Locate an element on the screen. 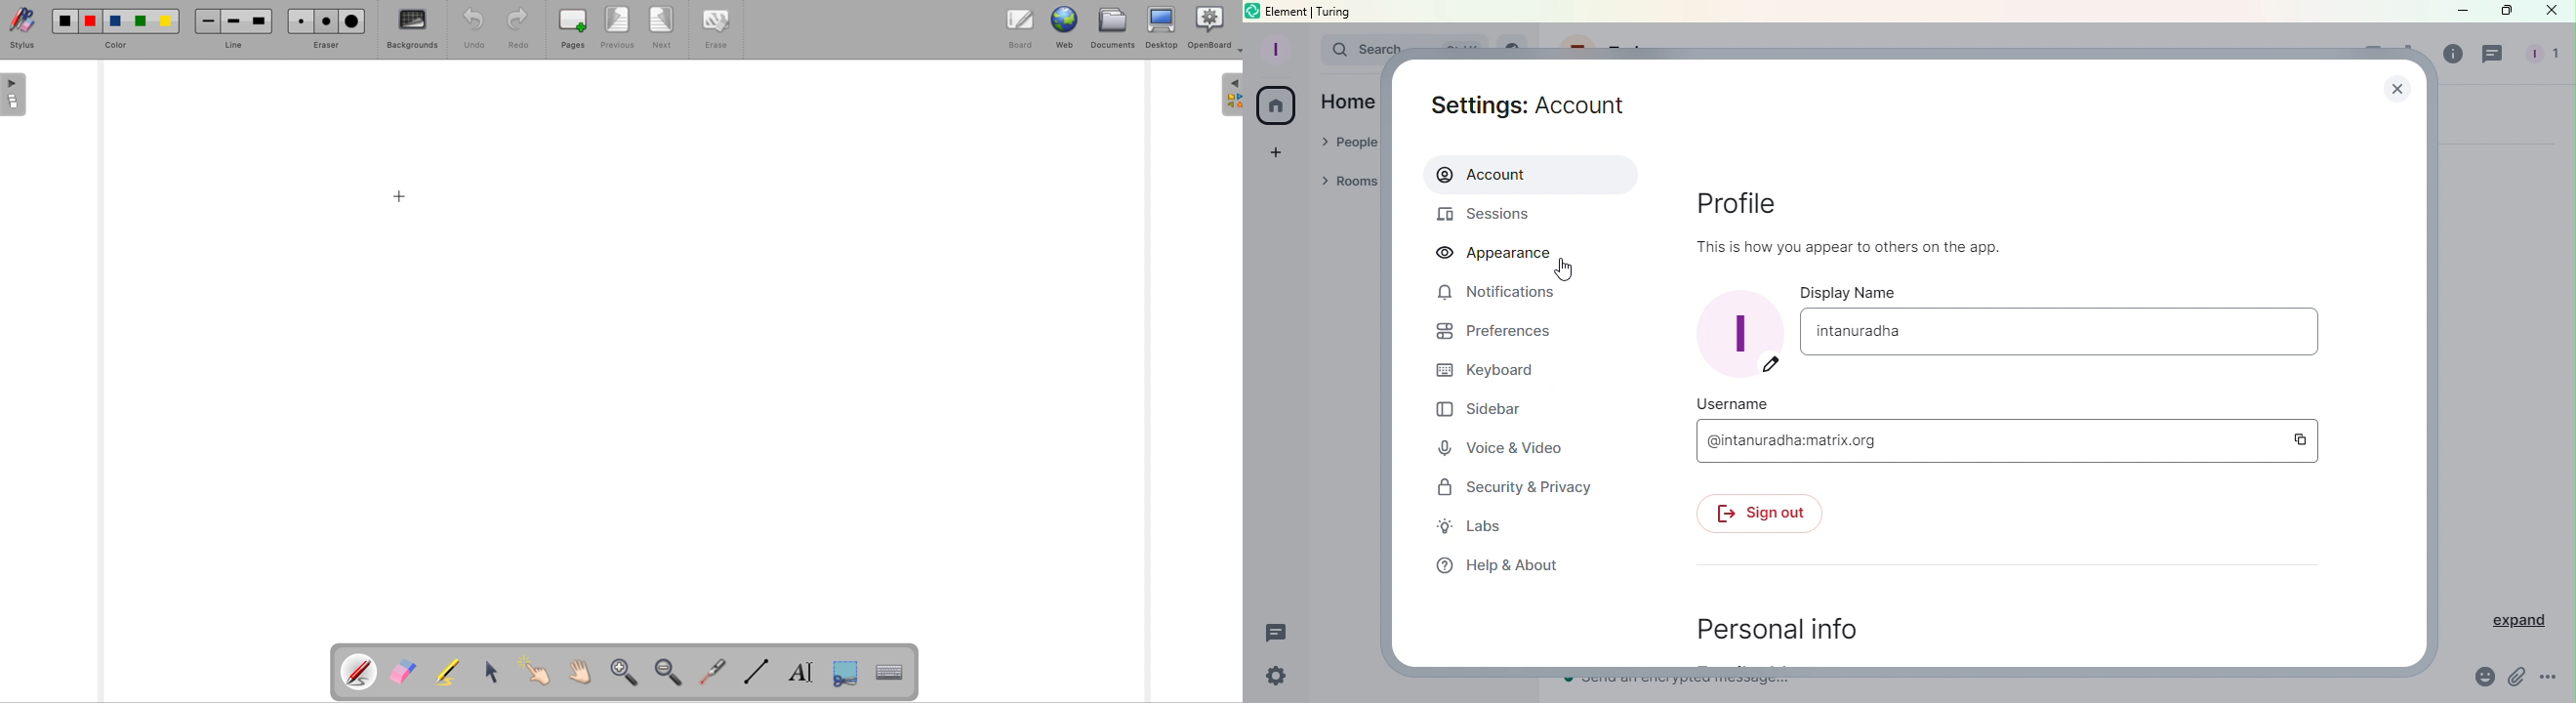 The height and width of the screenshot is (728, 2576). Copy is located at coordinates (2304, 439).